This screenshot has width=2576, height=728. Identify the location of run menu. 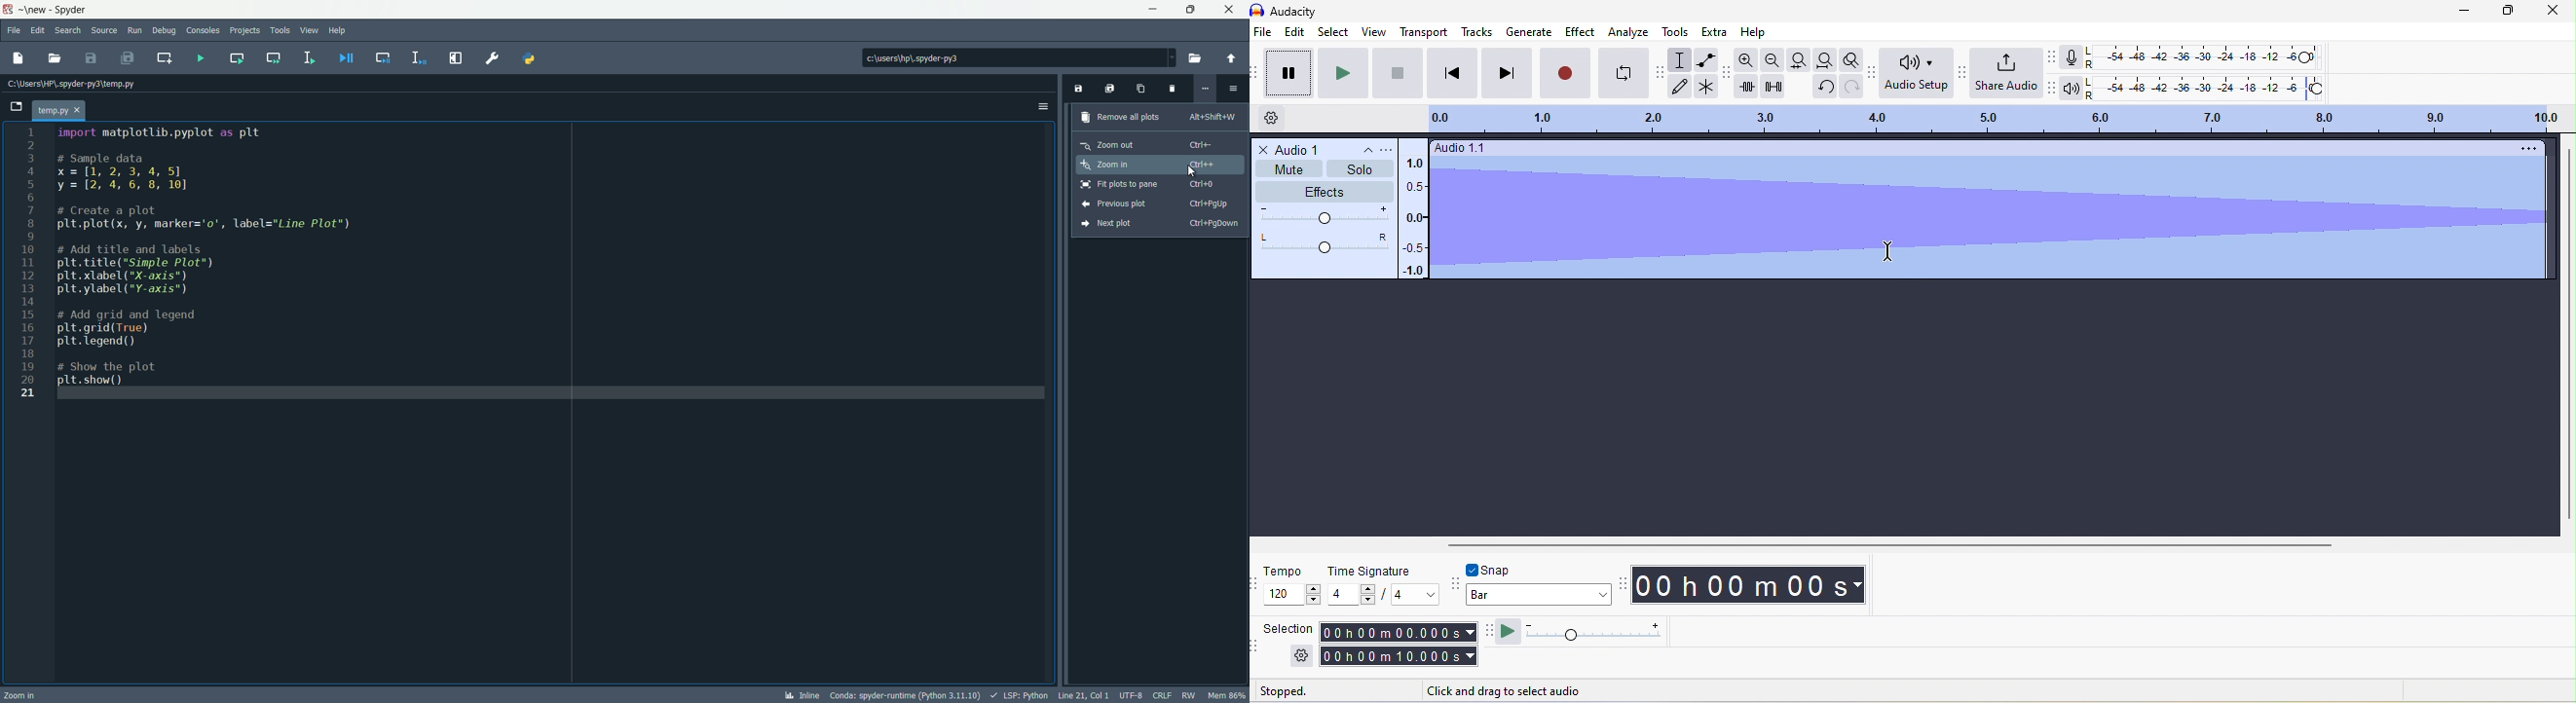
(135, 29).